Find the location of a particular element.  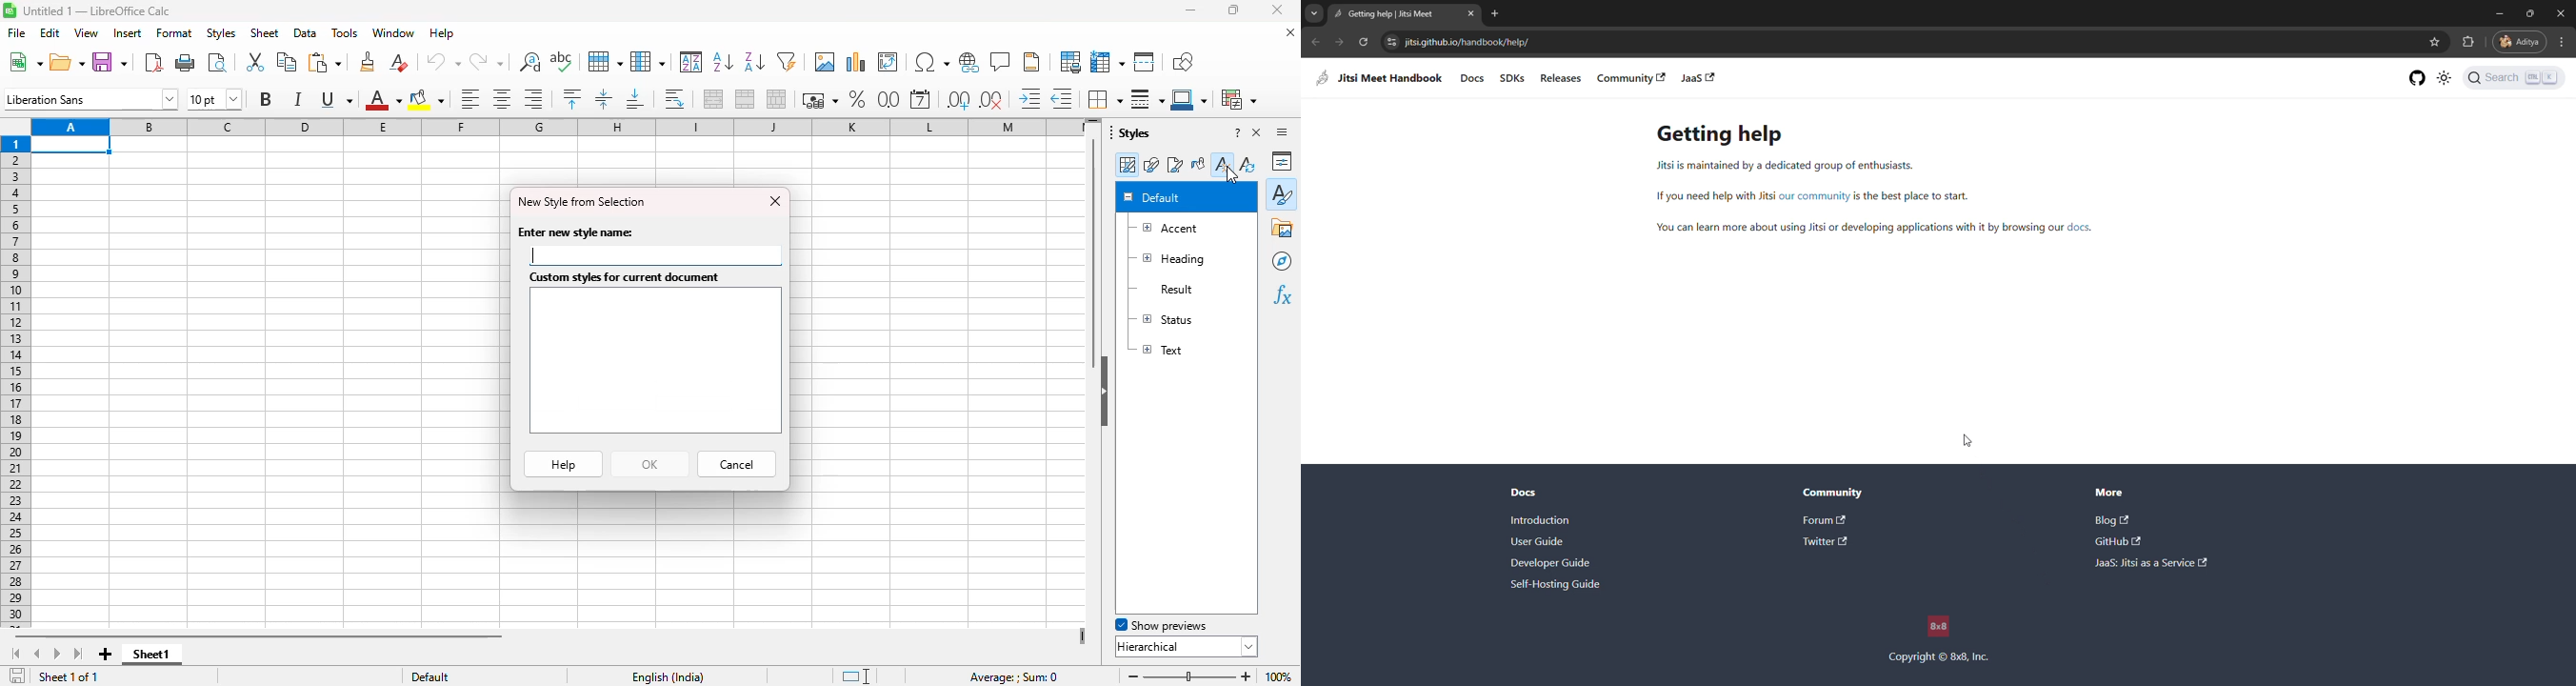

insert comment is located at coordinates (1001, 61).